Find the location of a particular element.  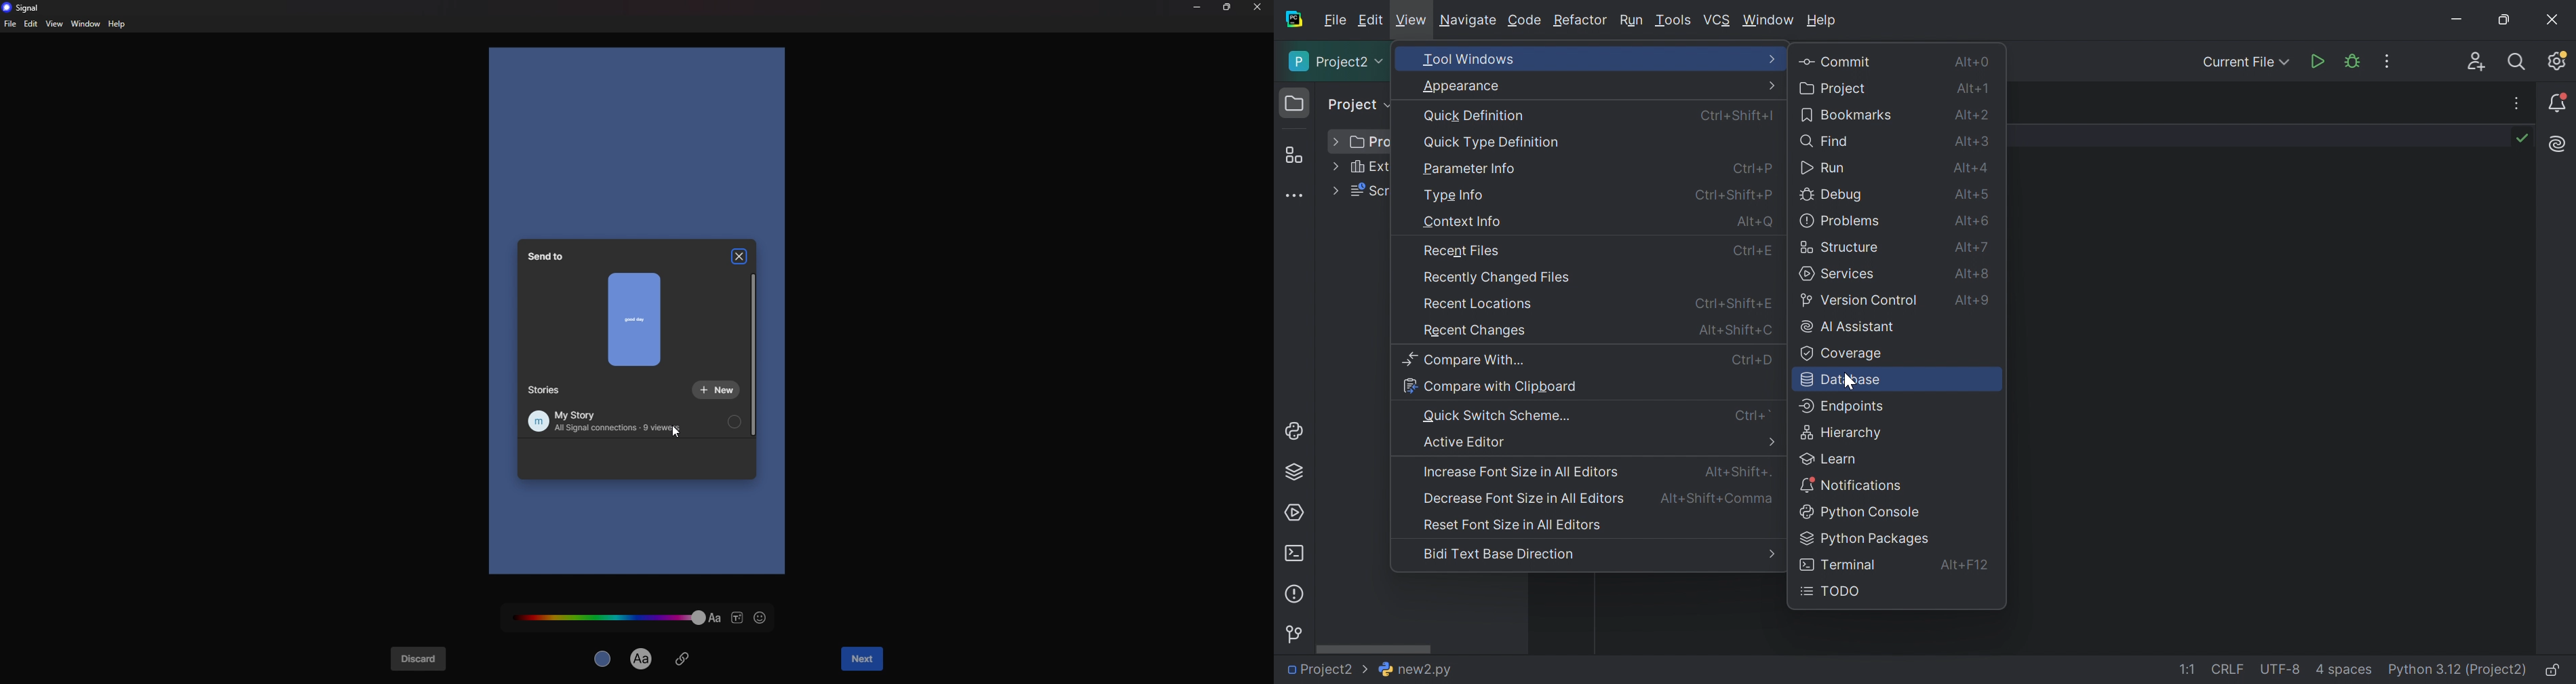

discard is located at coordinates (418, 660).